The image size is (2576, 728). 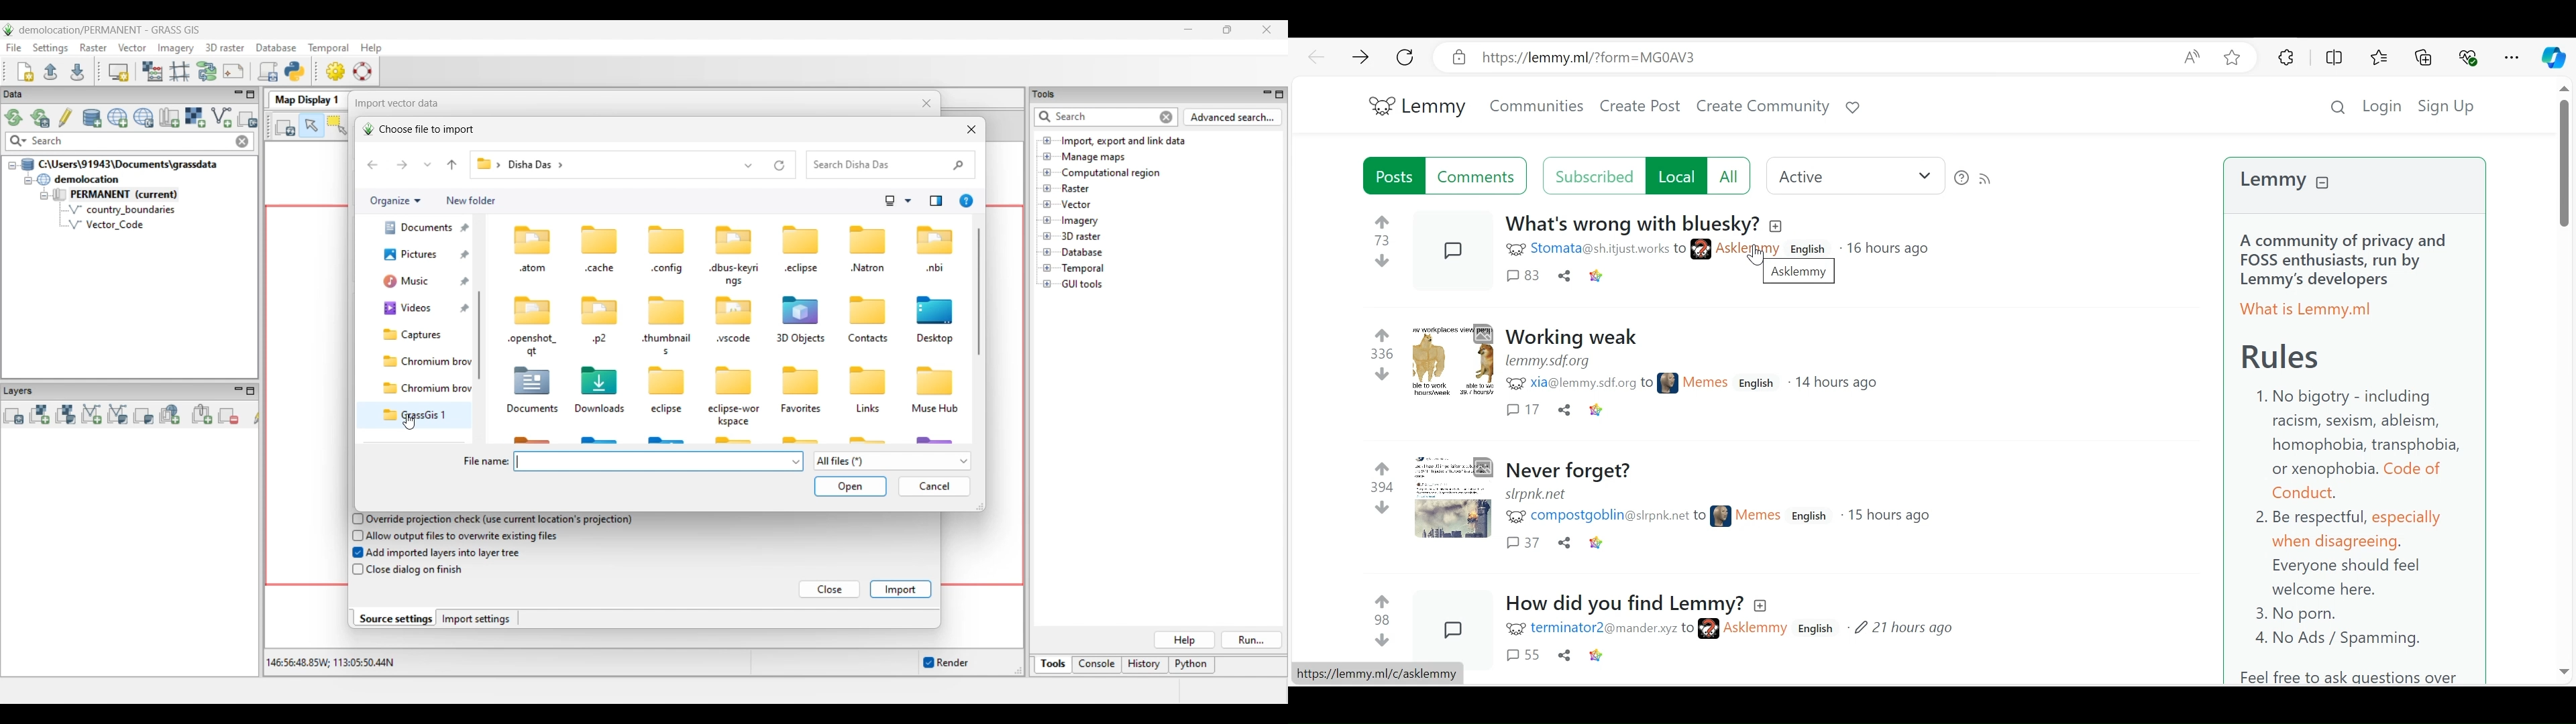 I want to click on Extensions, so click(x=2286, y=58).